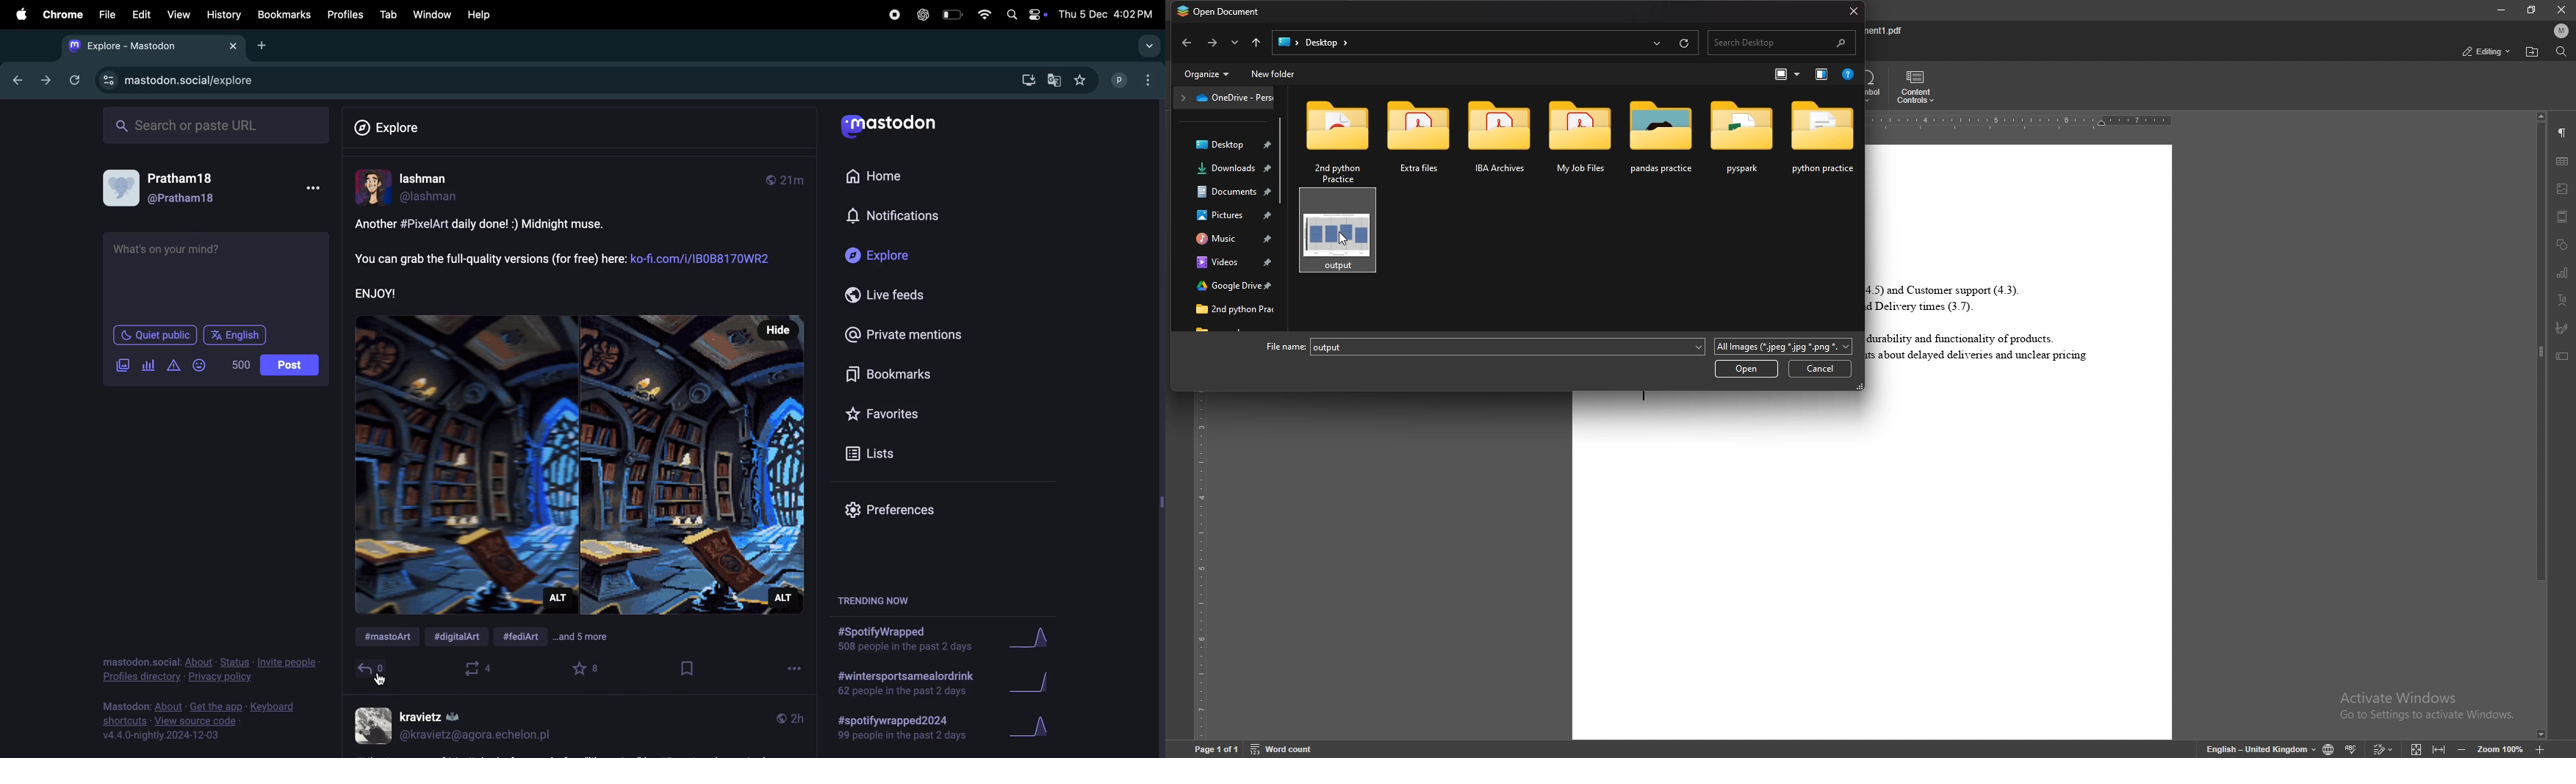 Image resolution: width=2576 pixels, height=784 pixels. What do you see at coordinates (316, 188) in the screenshot?
I see `options` at bounding box center [316, 188].